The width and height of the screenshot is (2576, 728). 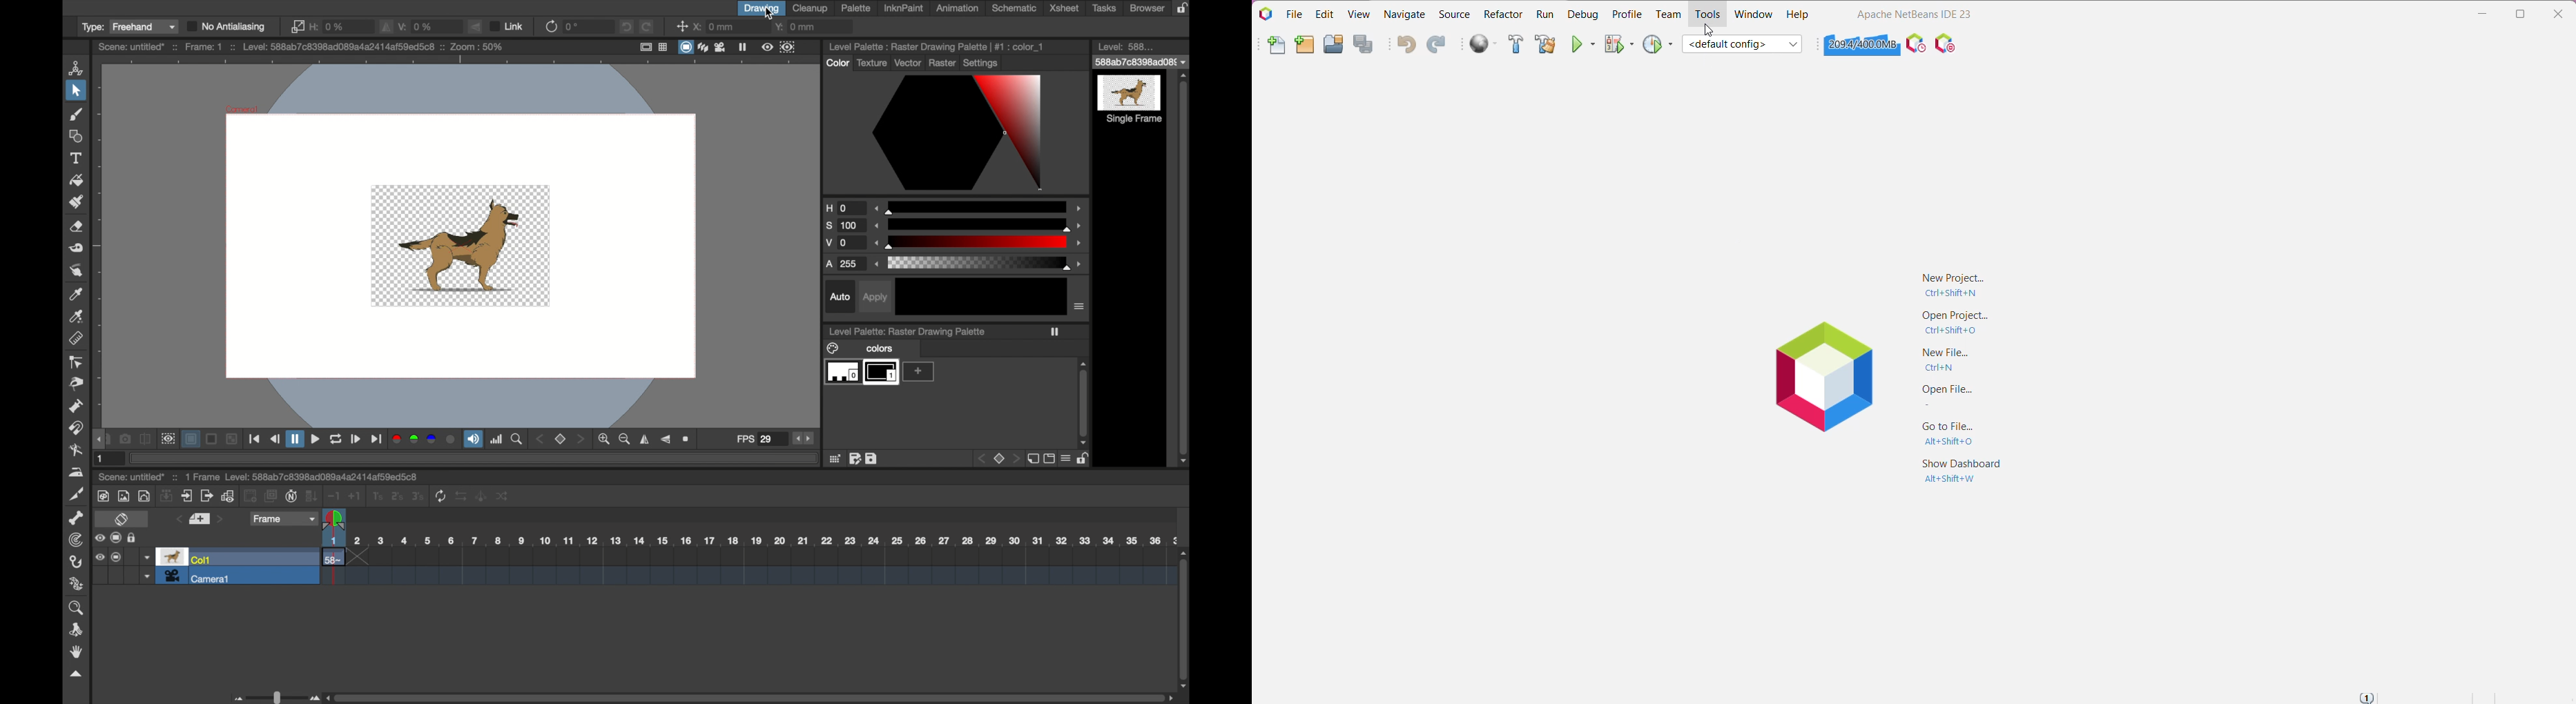 What do you see at coordinates (936, 48) in the screenshot?
I see `description` at bounding box center [936, 48].